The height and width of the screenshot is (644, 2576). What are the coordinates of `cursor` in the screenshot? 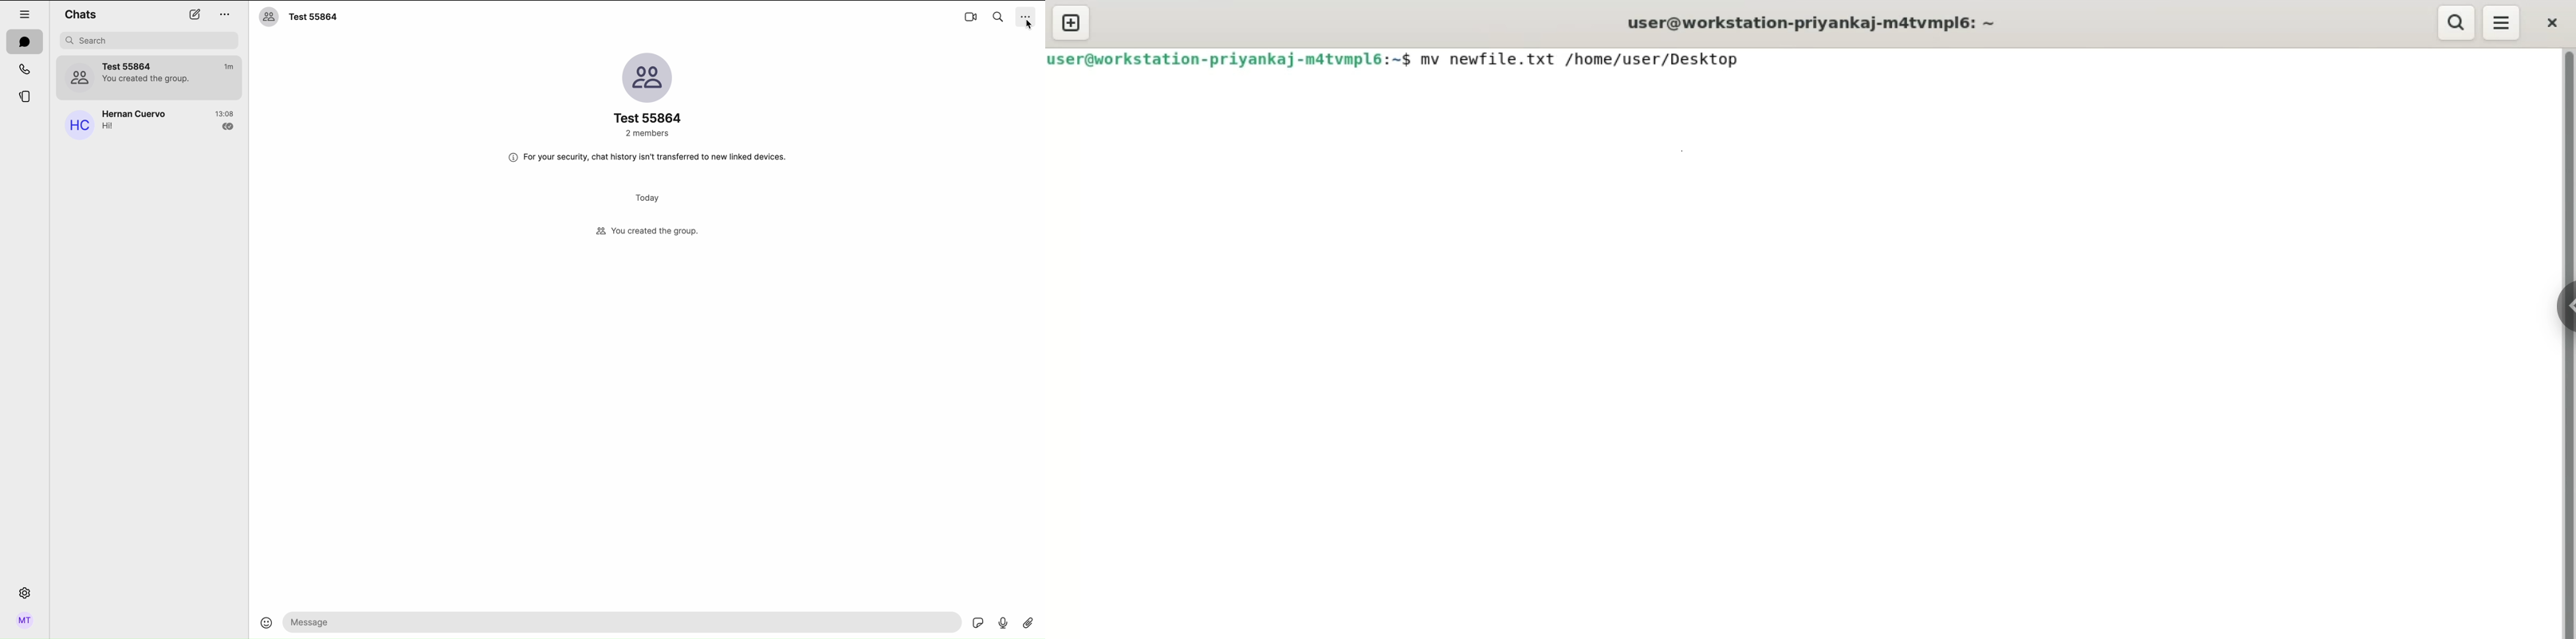 It's located at (1032, 24).